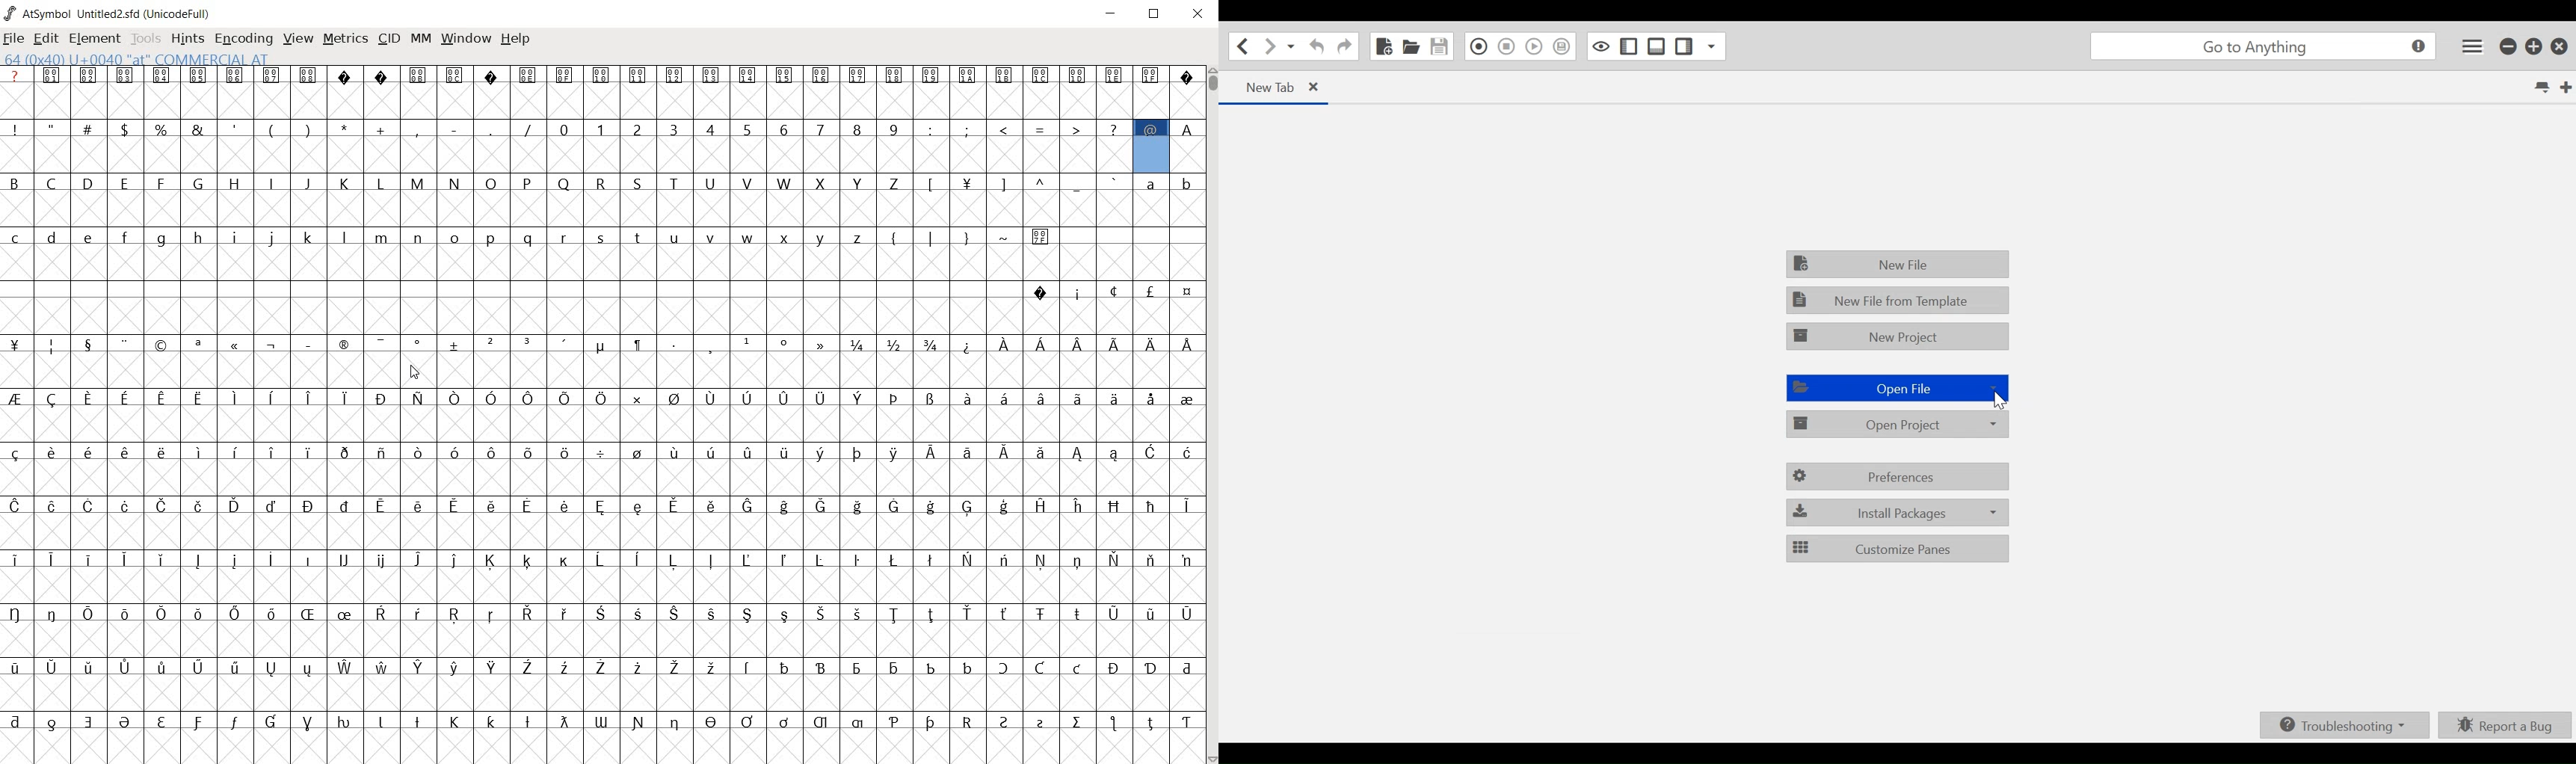  What do you see at coordinates (2473, 46) in the screenshot?
I see `Application menu` at bounding box center [2473, 46].